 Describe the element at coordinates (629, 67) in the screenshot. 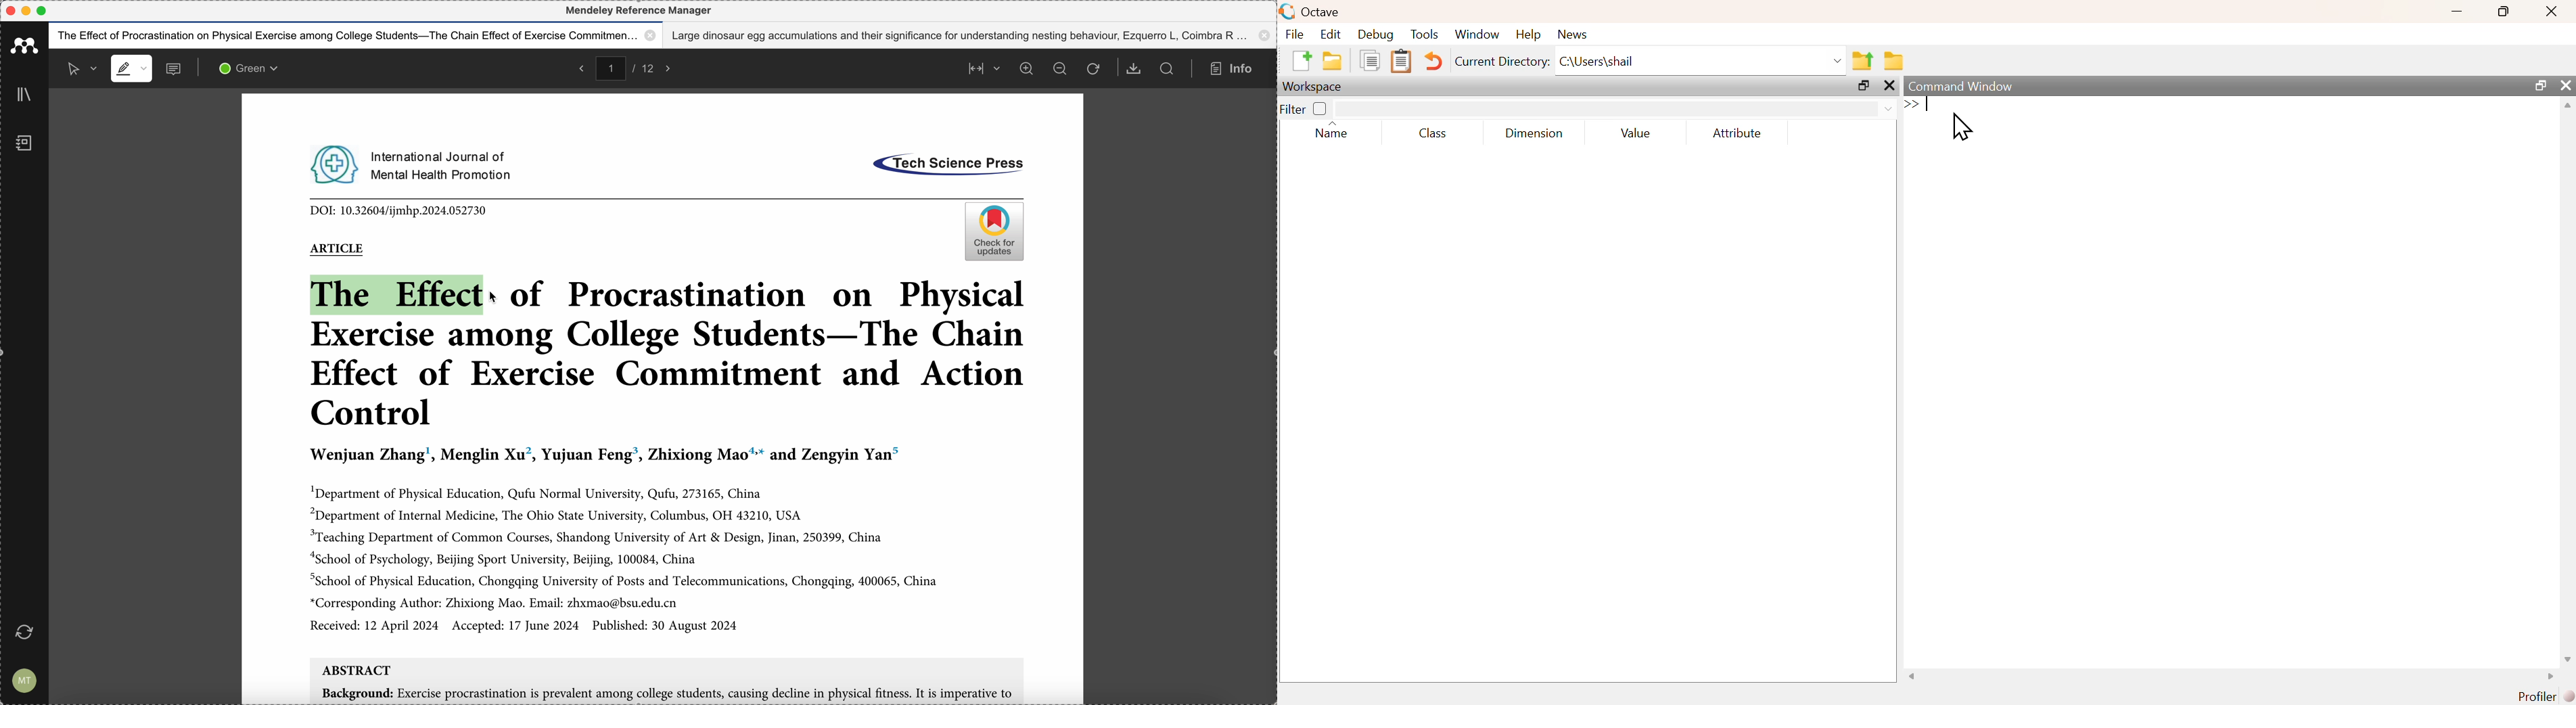

I see `pages` at that location.